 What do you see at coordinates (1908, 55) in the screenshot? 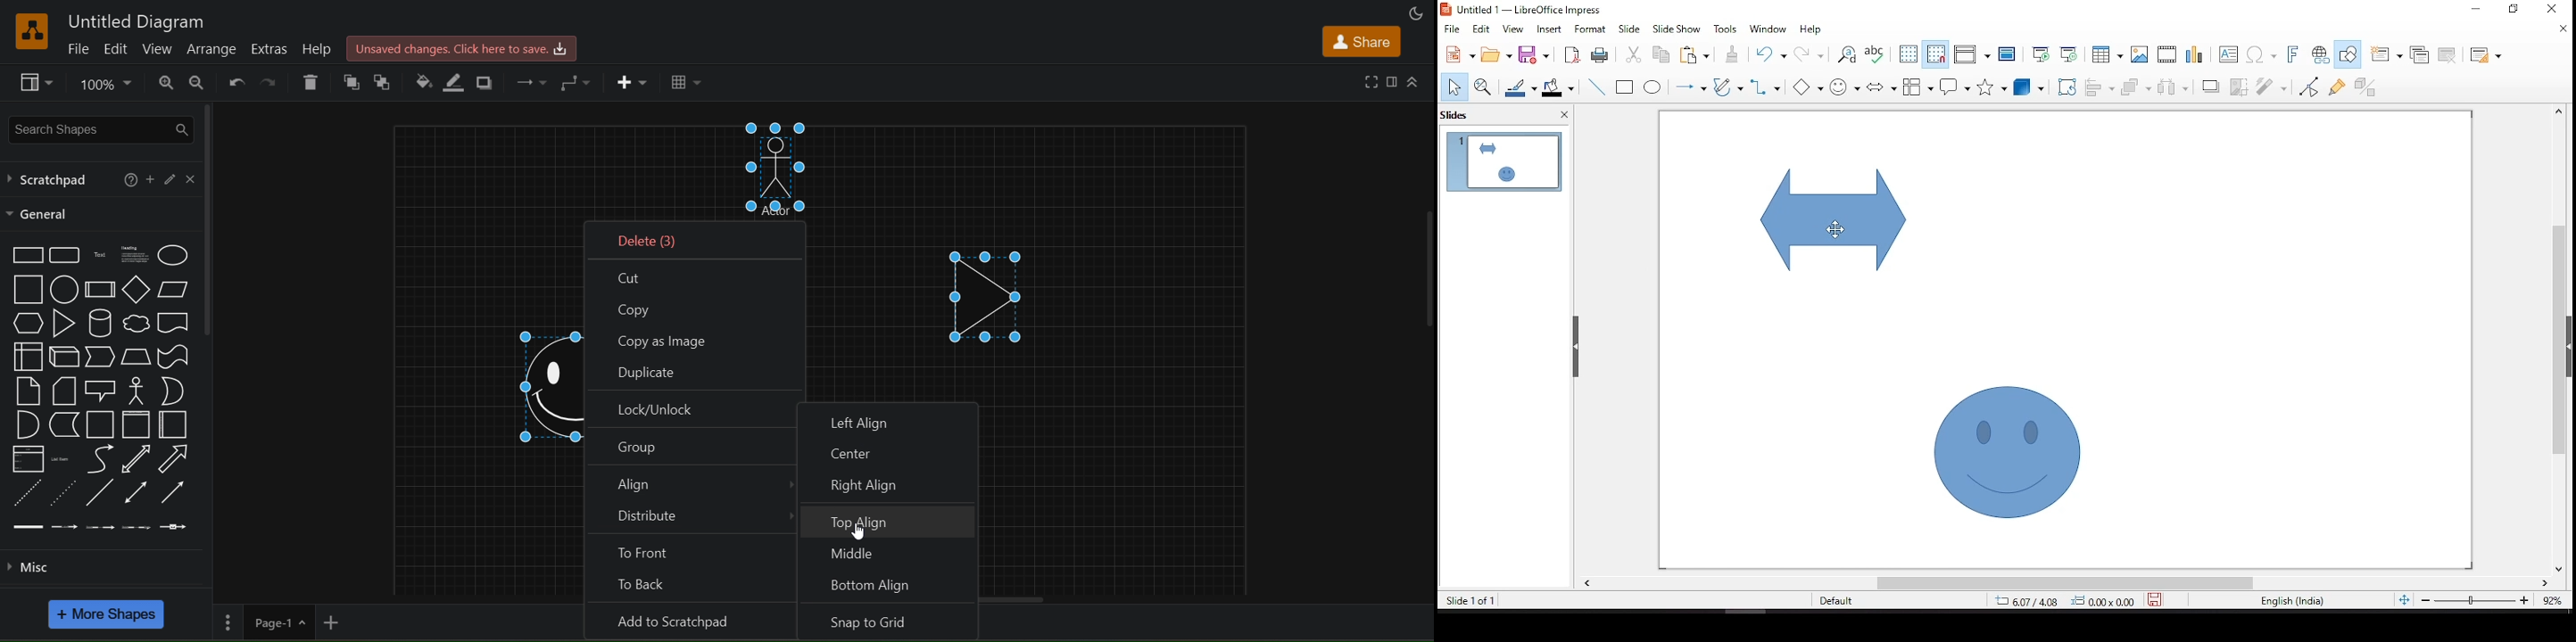
I see `display grid` at bounding box center [1908, 55].